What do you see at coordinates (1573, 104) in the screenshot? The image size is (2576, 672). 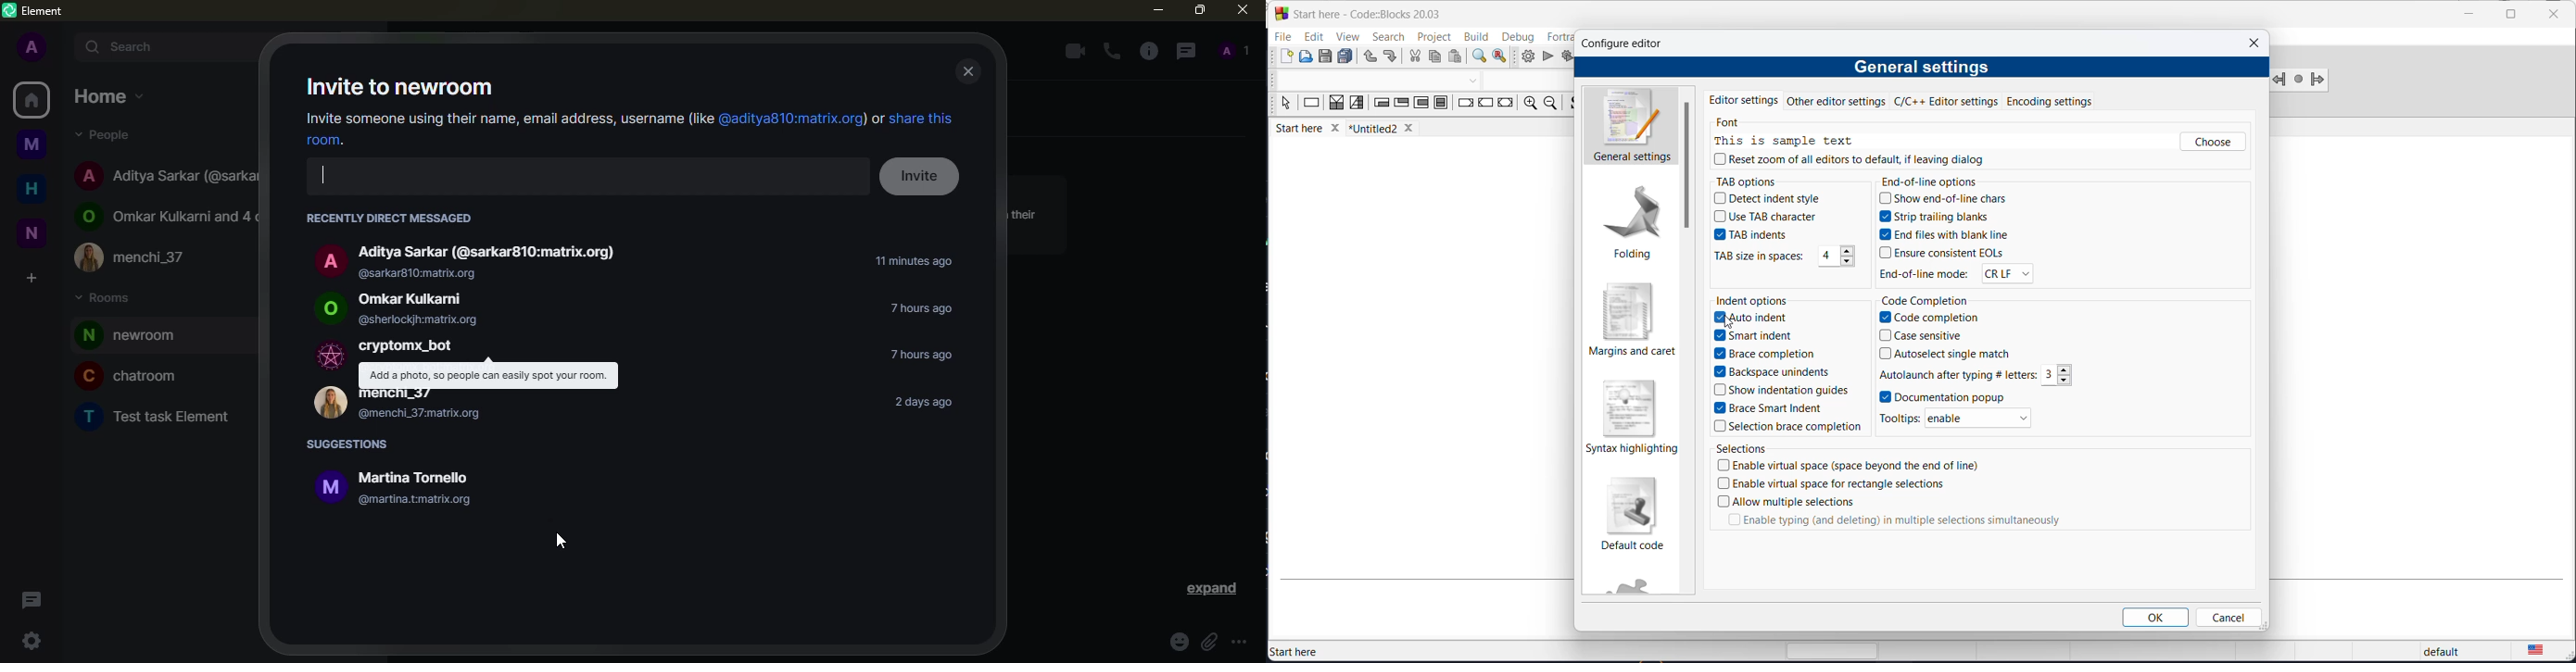 I see `source comment` at bounding box center [1573, 104].